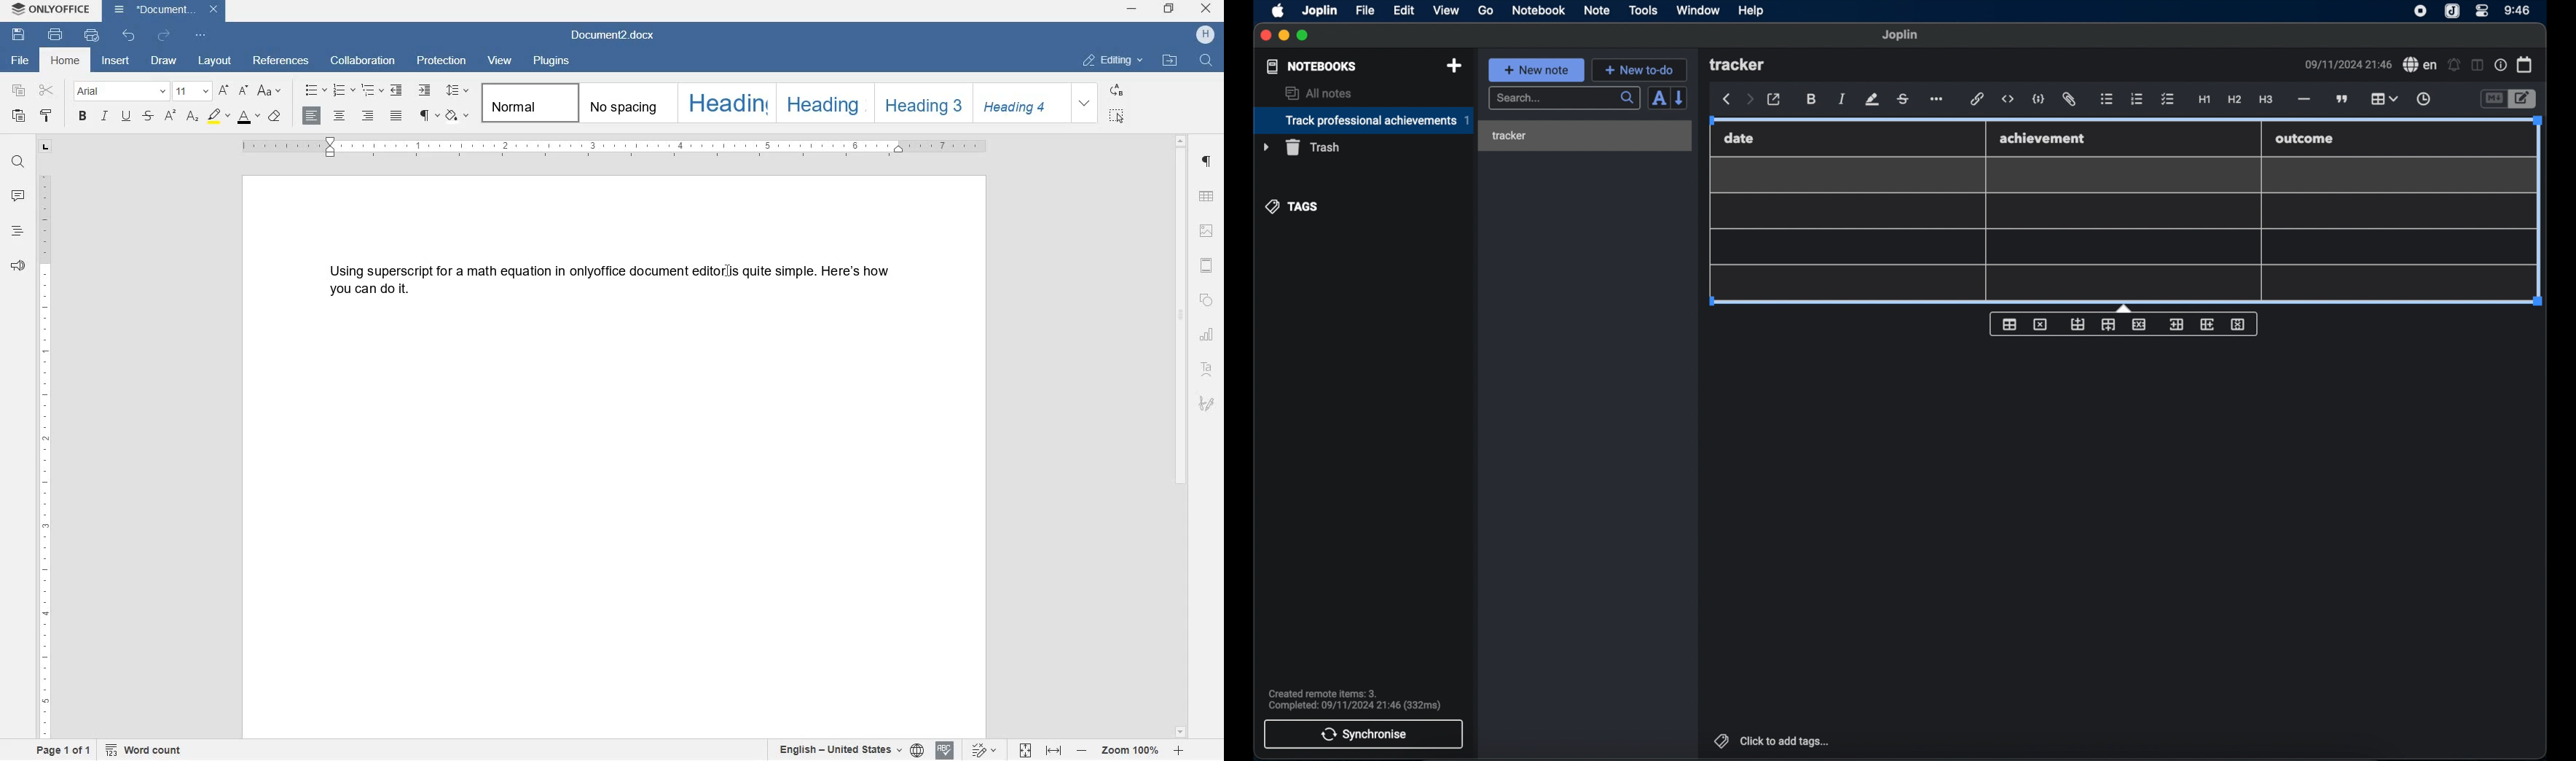 The width and height of the screenshot is (2576, 784). I want to click on insert column before, so click(2175, 324).